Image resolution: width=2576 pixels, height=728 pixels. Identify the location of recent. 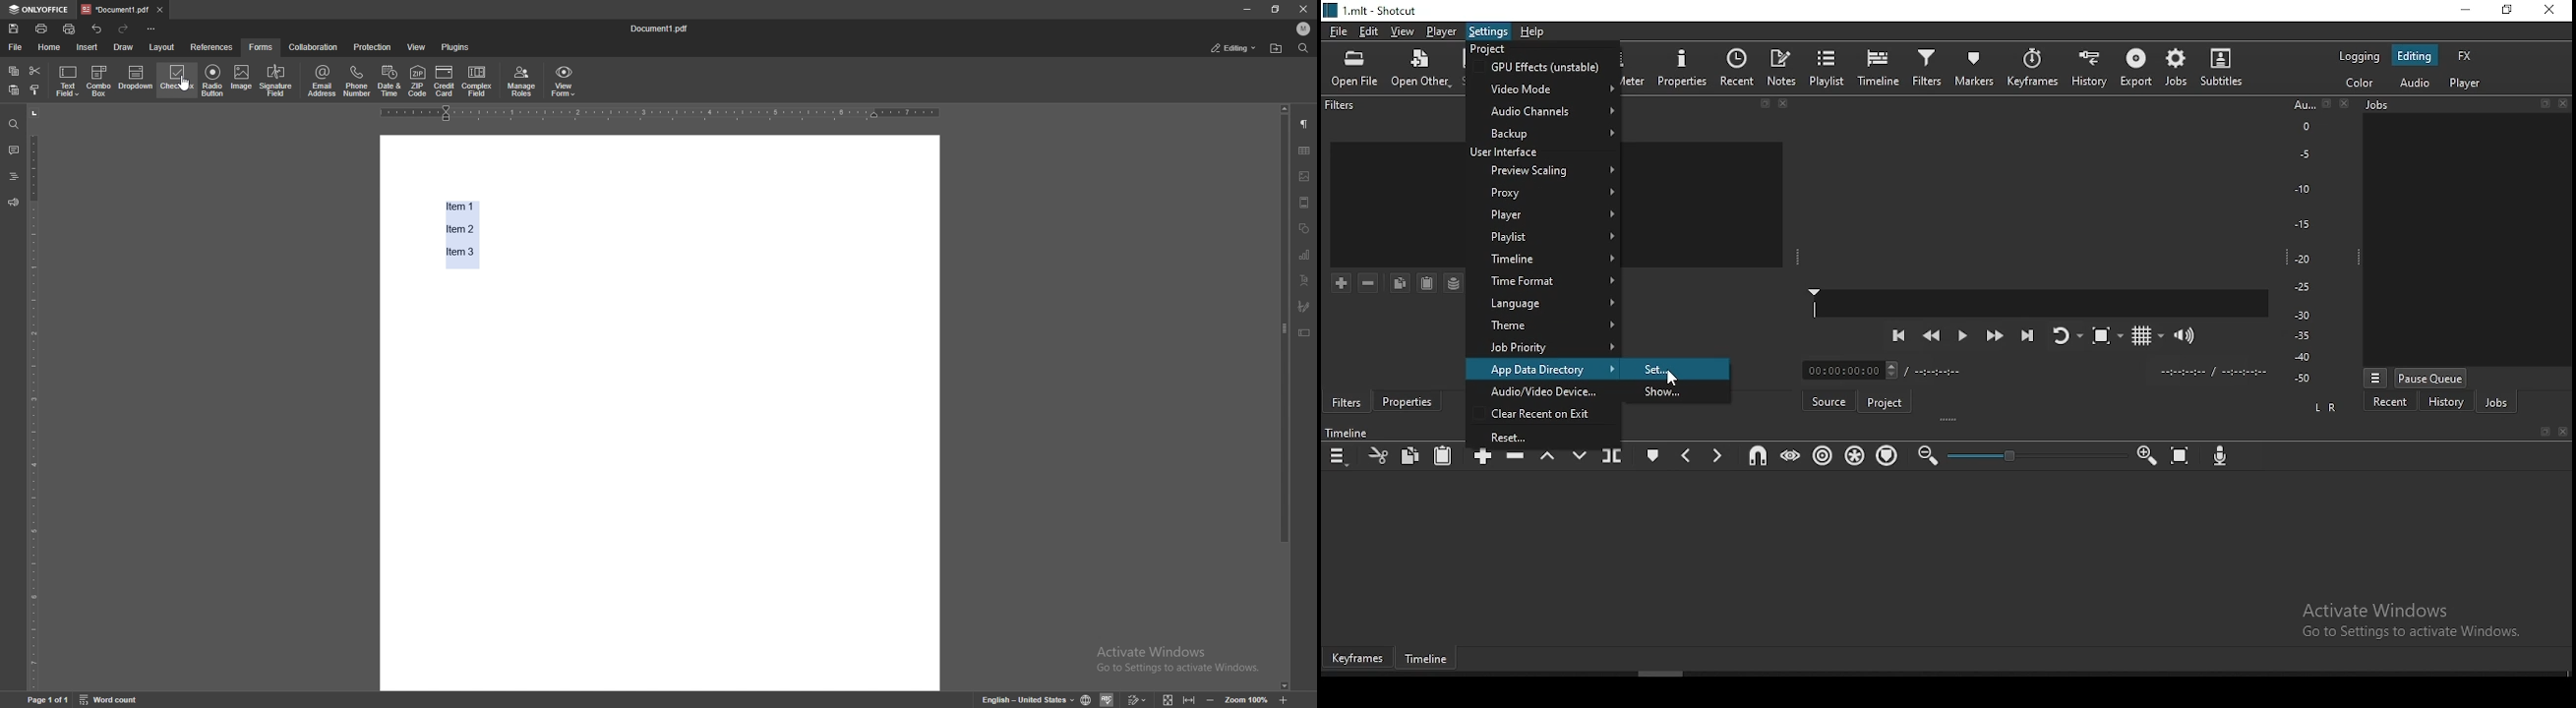
(1738, 67).